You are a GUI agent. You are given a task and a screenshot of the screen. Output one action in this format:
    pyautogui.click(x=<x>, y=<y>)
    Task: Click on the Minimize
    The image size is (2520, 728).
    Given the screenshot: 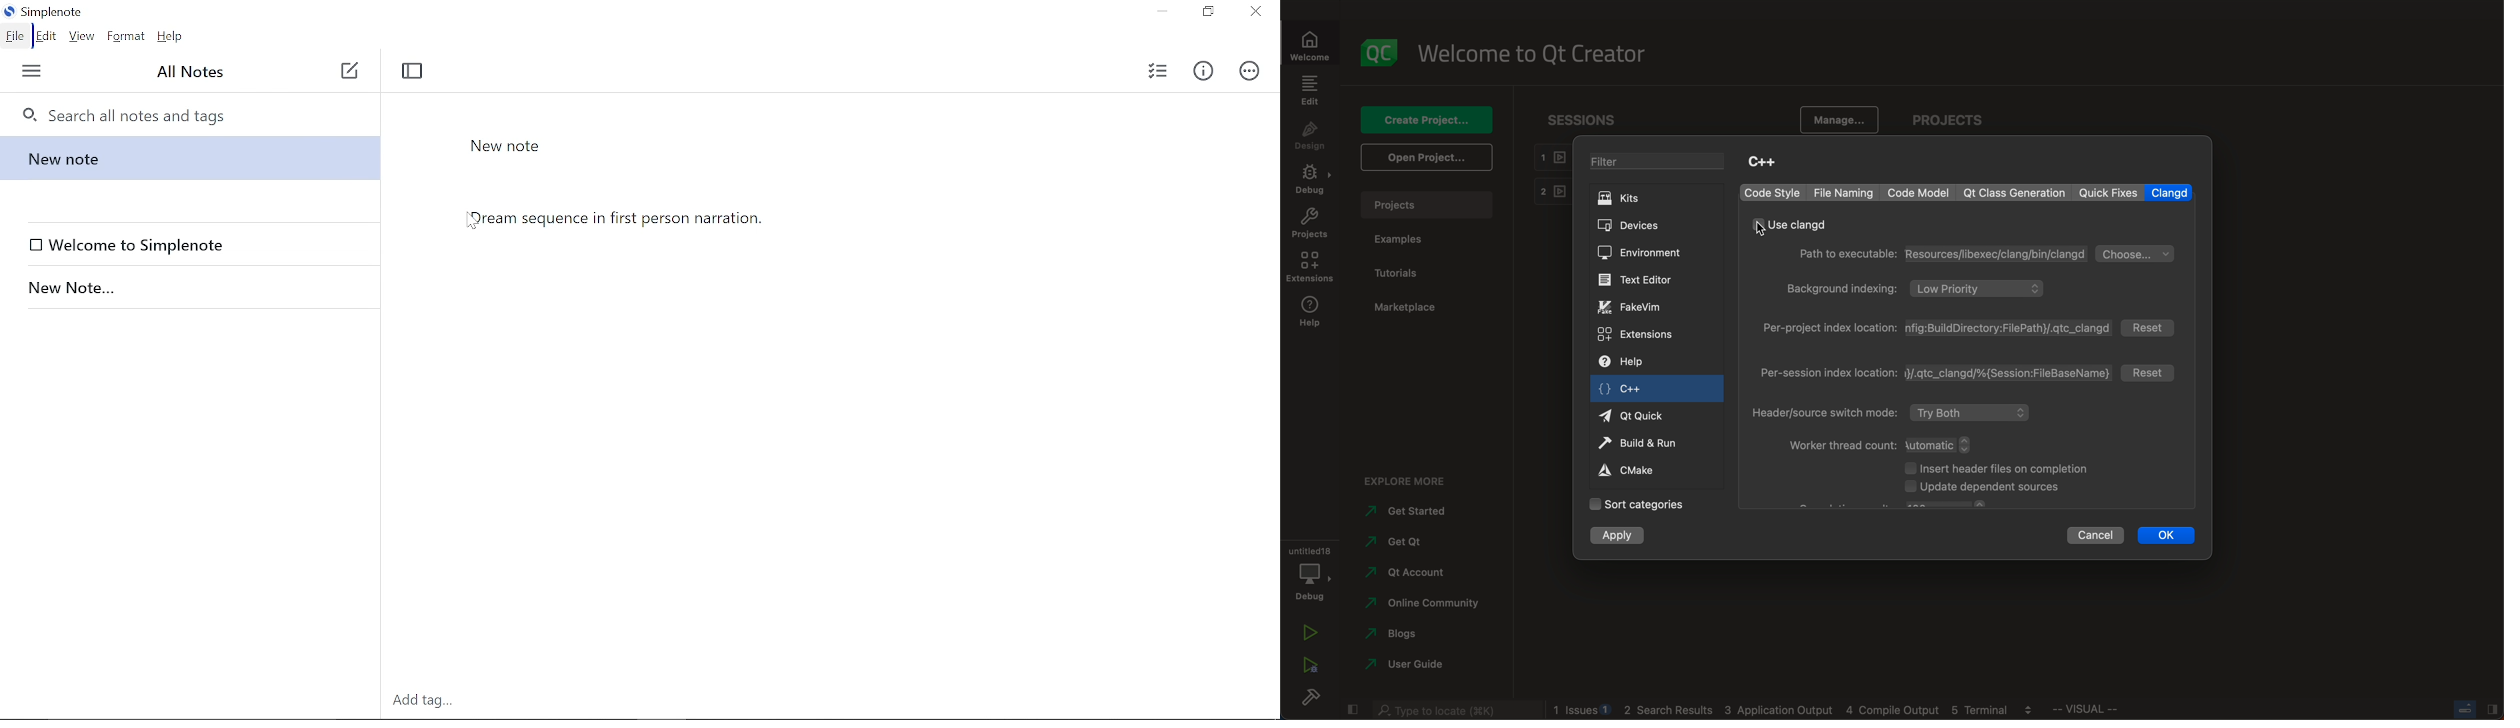 What is the action you would take?
    pyautogui.click(x=1162, y=12)
    